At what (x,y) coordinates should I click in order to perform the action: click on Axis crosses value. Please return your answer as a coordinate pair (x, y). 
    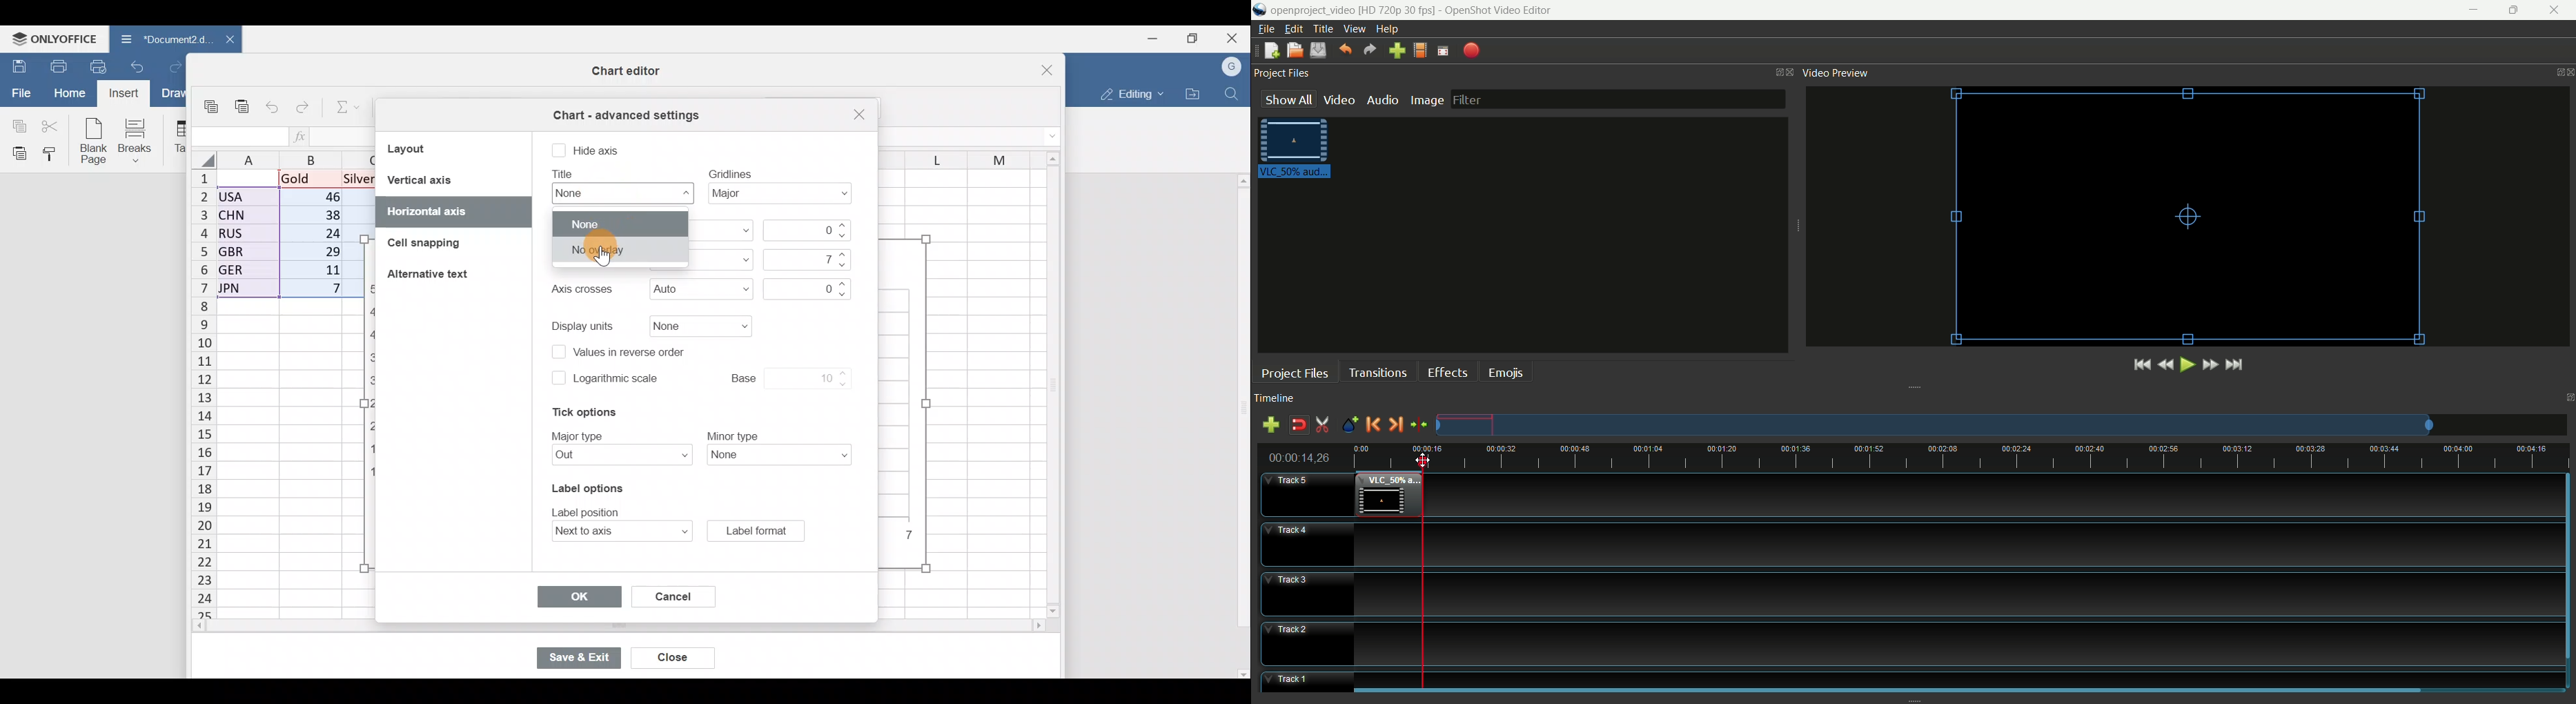
    Looking at the image, I should click on (804, 287).